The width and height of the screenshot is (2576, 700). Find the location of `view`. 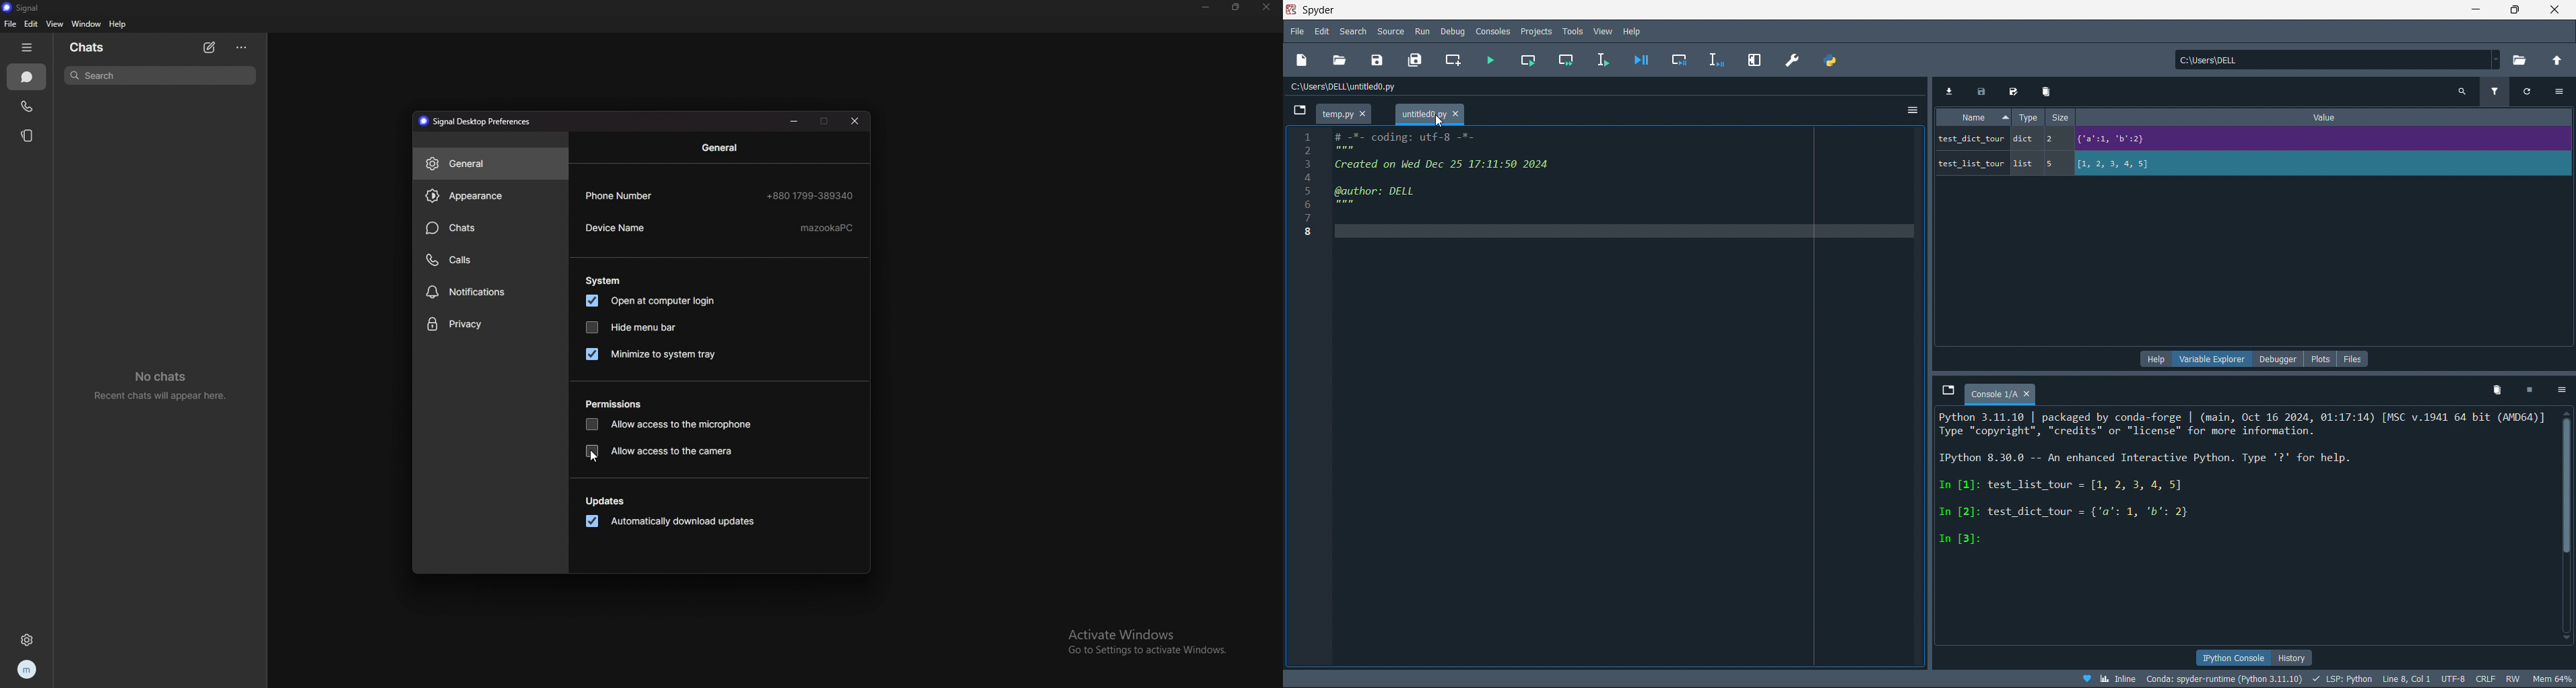

view is located at coordinates (1604, 31).